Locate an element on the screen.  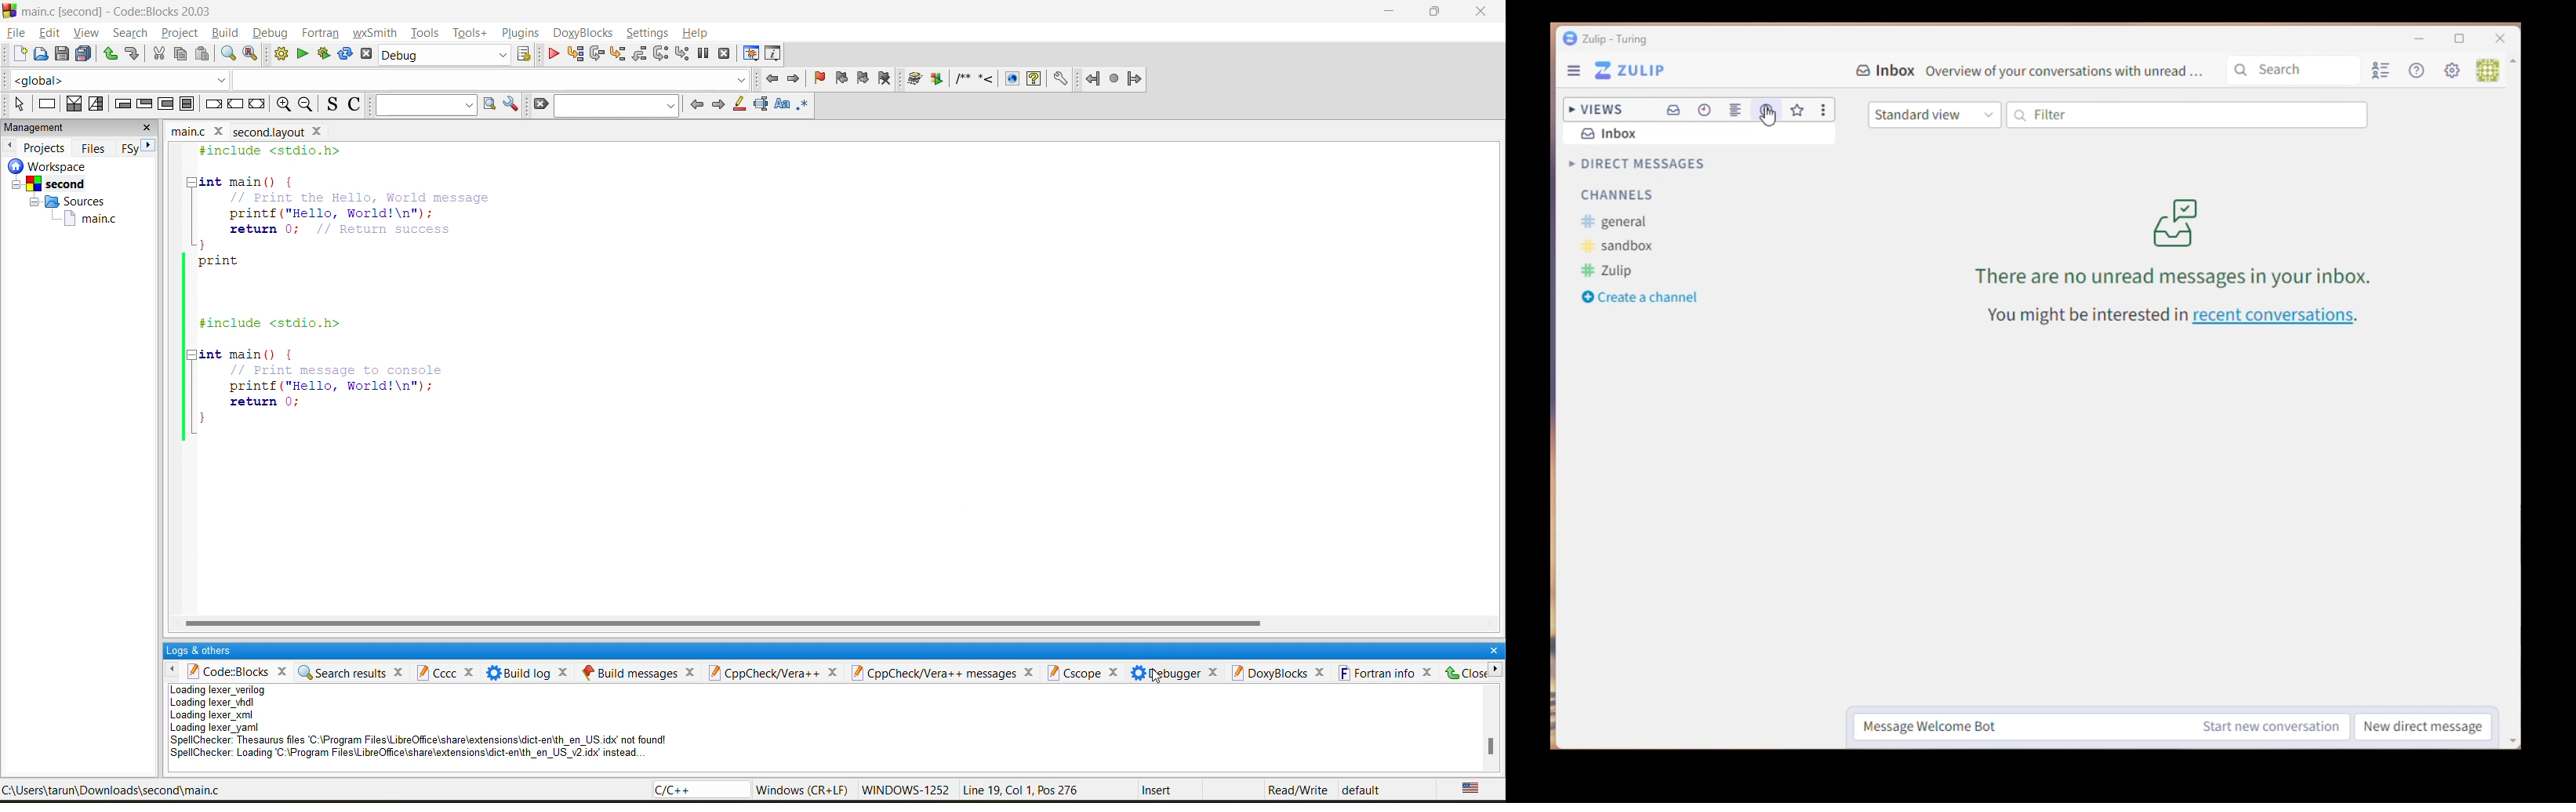
cscope is located at coordinates (1085, 672).